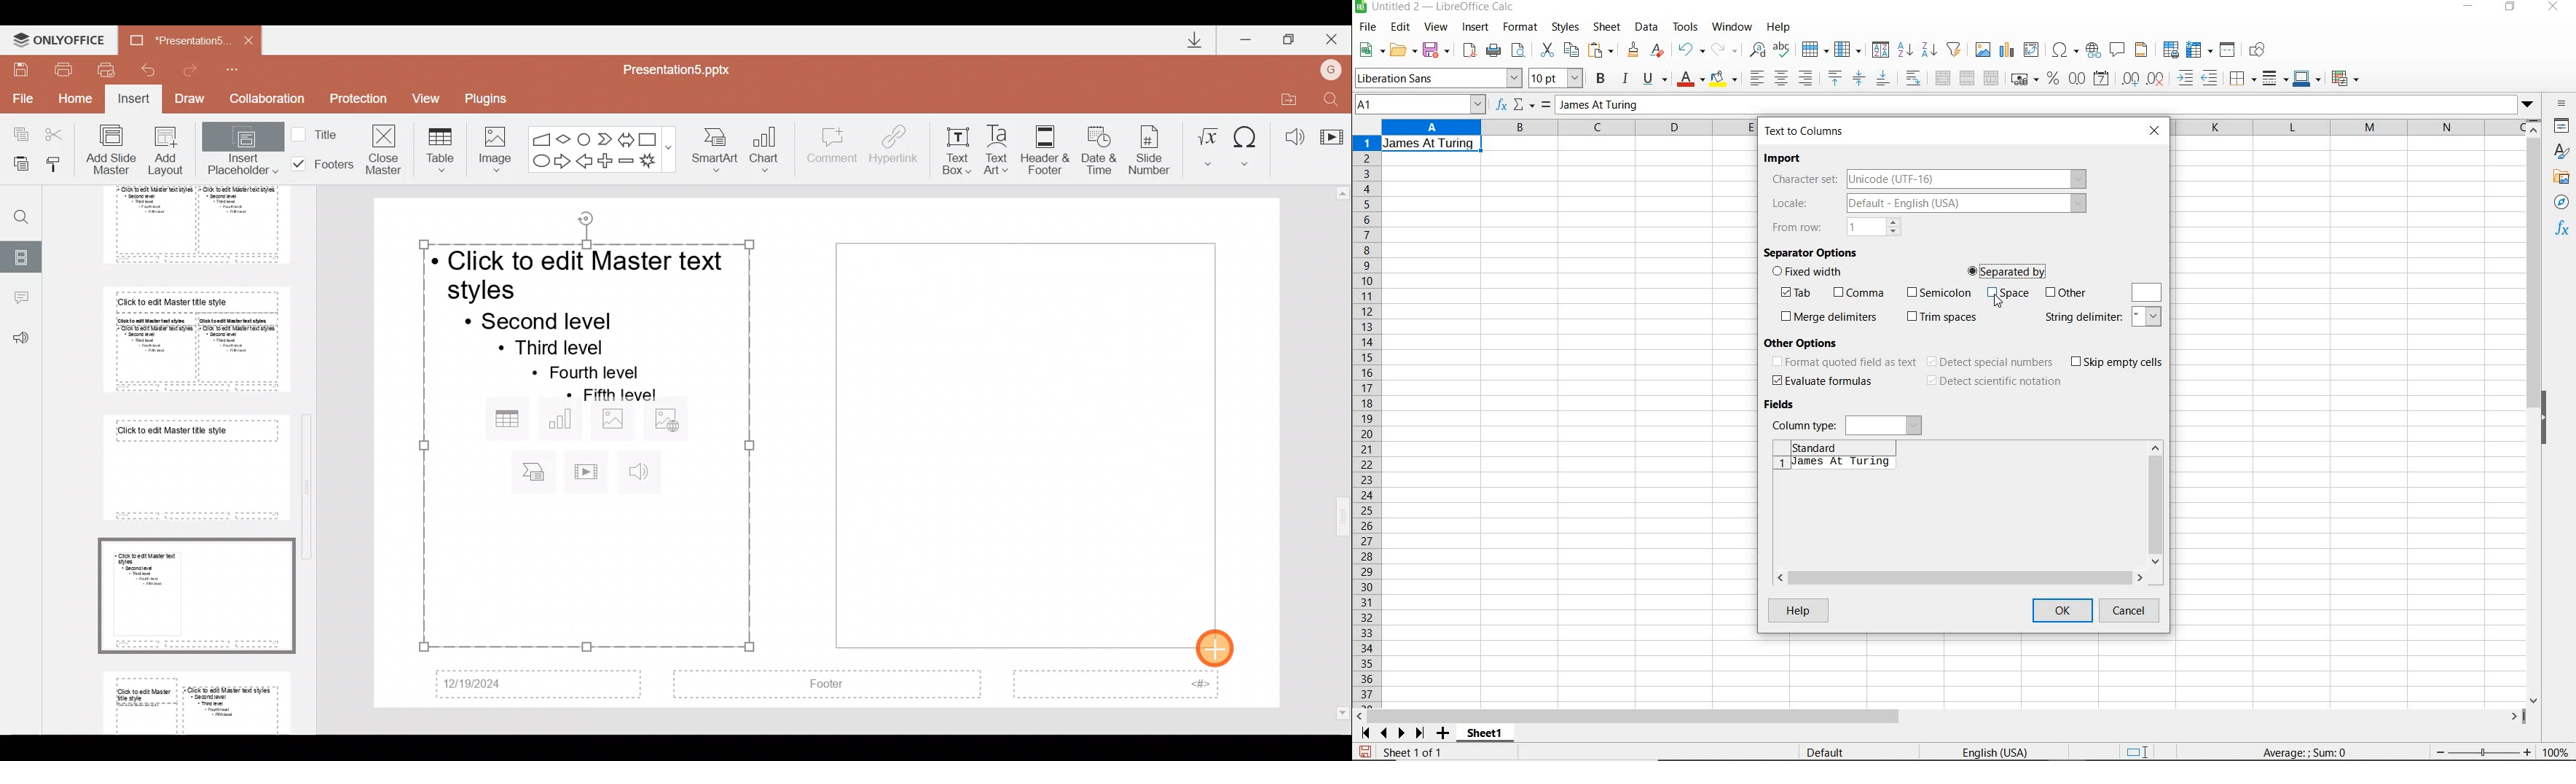 The height and width of the screenshot is (784, 2576). Describe the element at coordinates (649, 137) in the screenshot. I see `Rectangle` at that location.